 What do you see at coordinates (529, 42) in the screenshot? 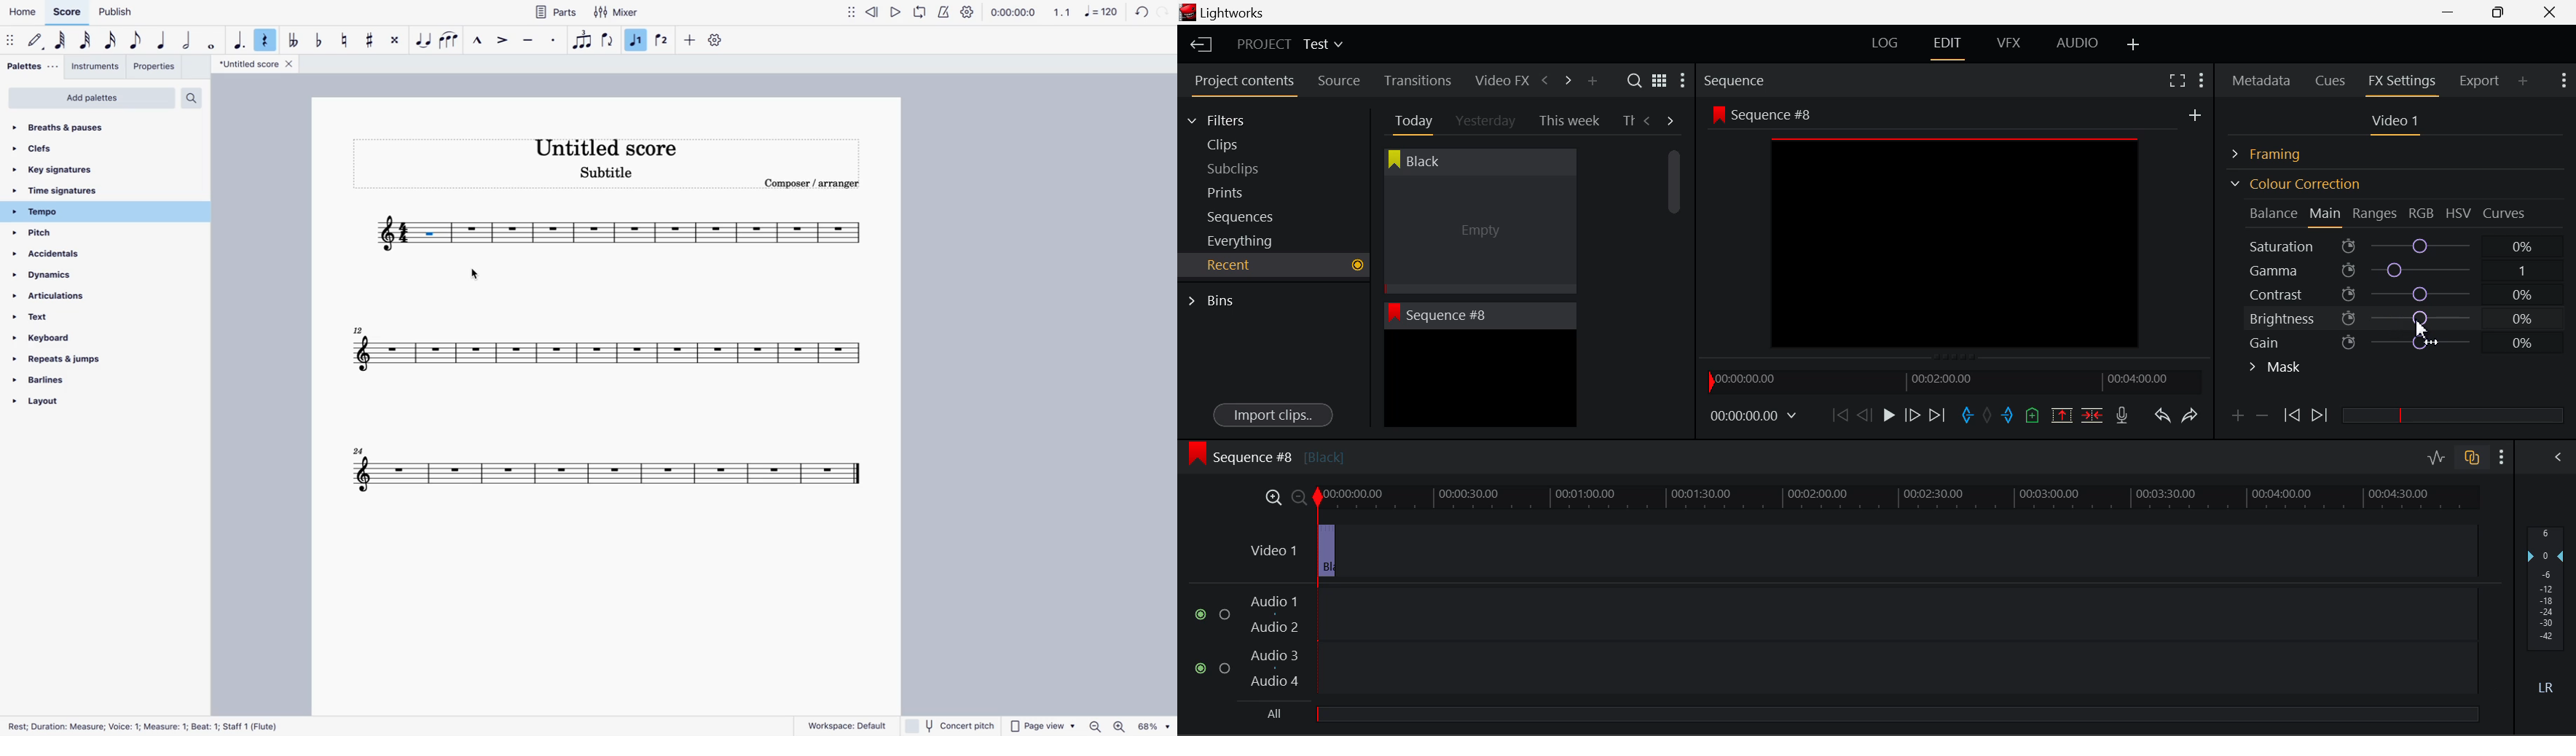
I see `tenuto` at bounding box center [529, 42].